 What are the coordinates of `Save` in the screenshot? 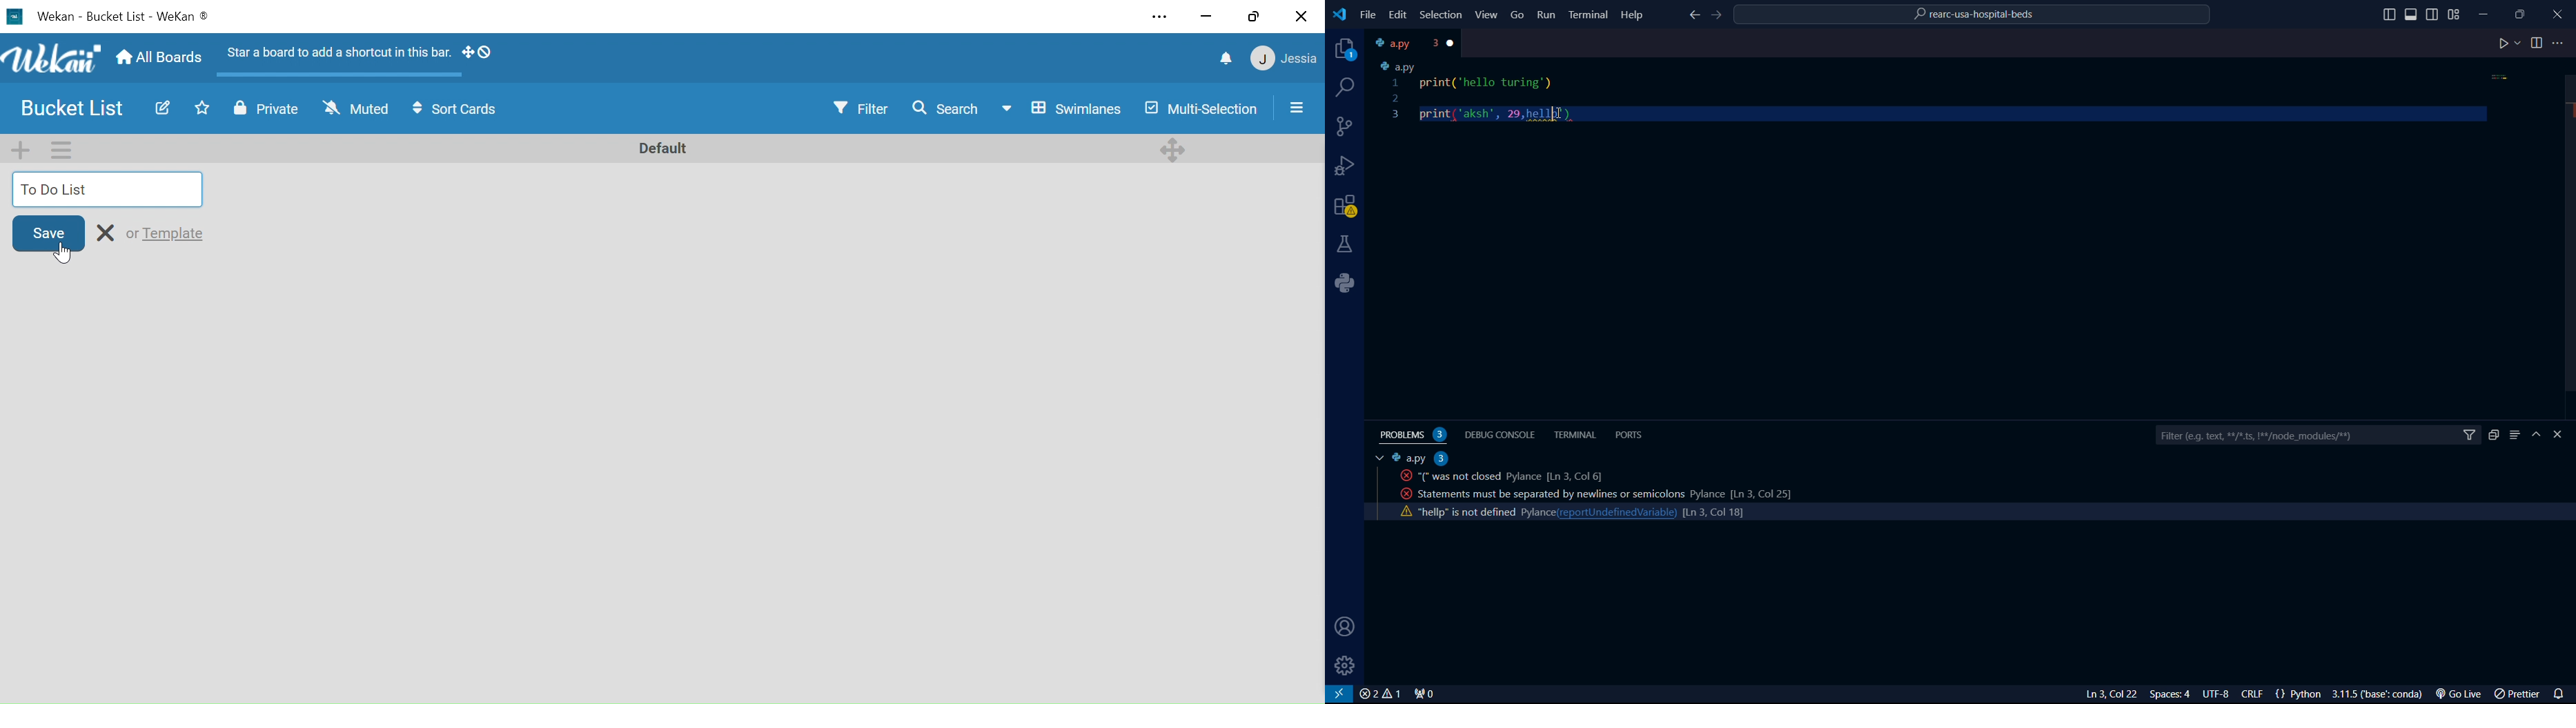 It's located at (48, 232).